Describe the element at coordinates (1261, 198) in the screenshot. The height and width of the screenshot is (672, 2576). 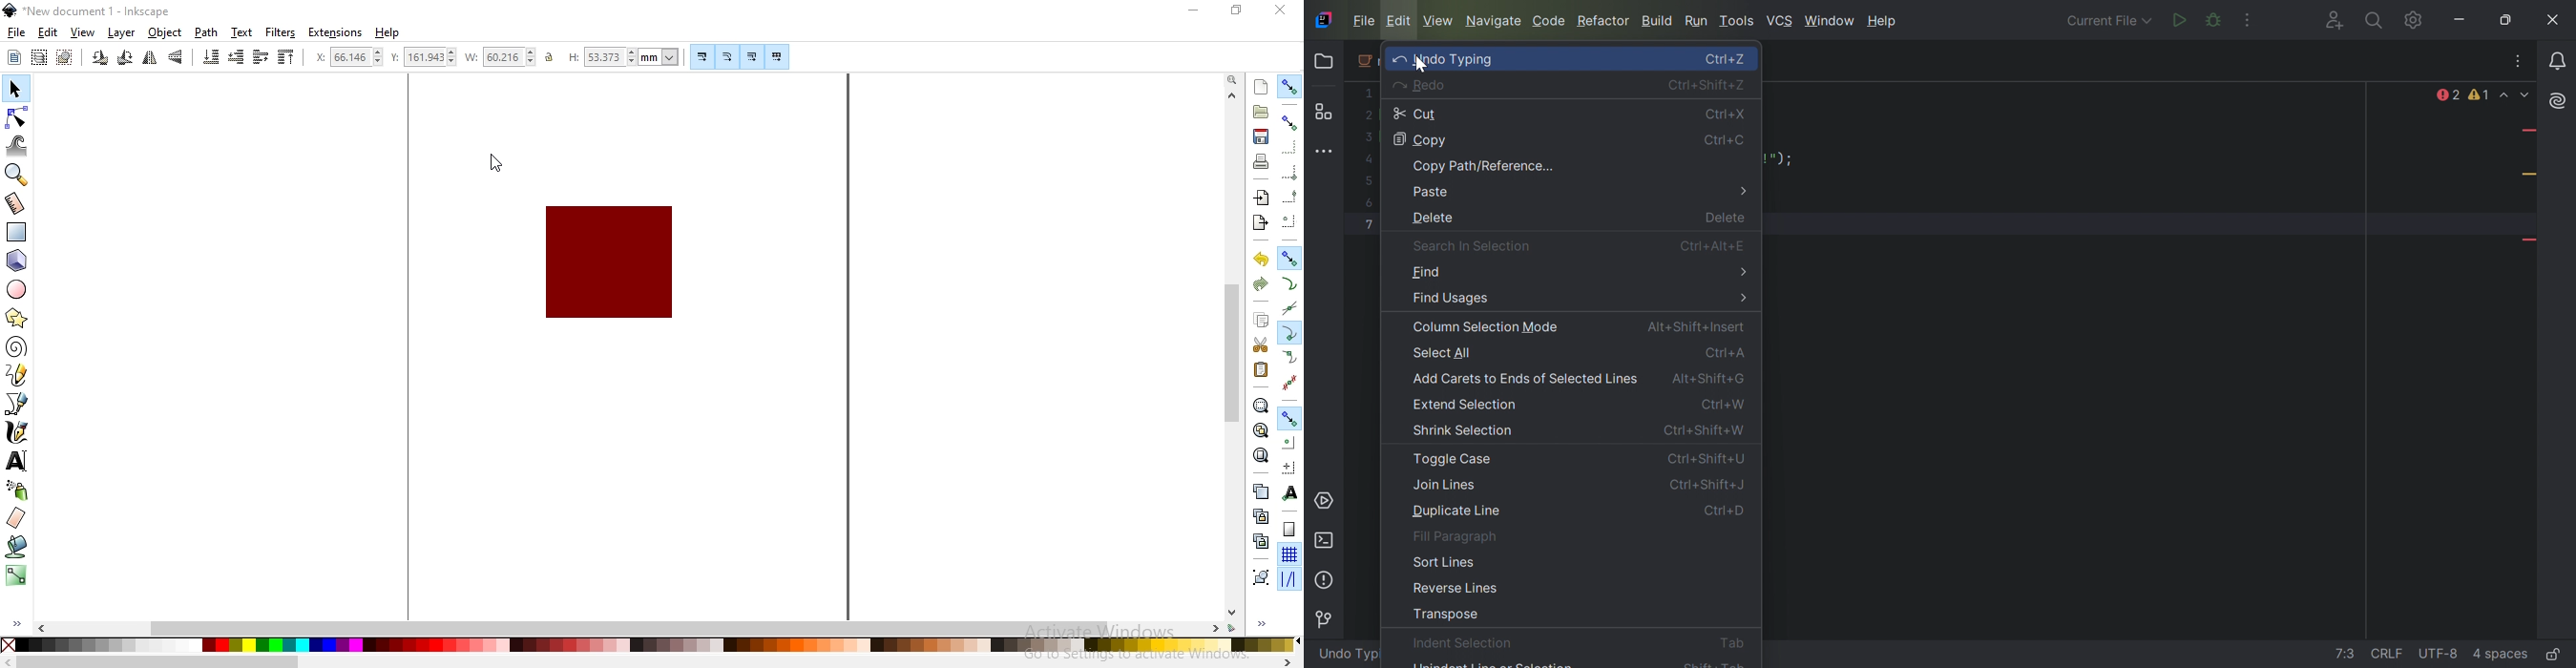
I see `import a bitmap` at that location.